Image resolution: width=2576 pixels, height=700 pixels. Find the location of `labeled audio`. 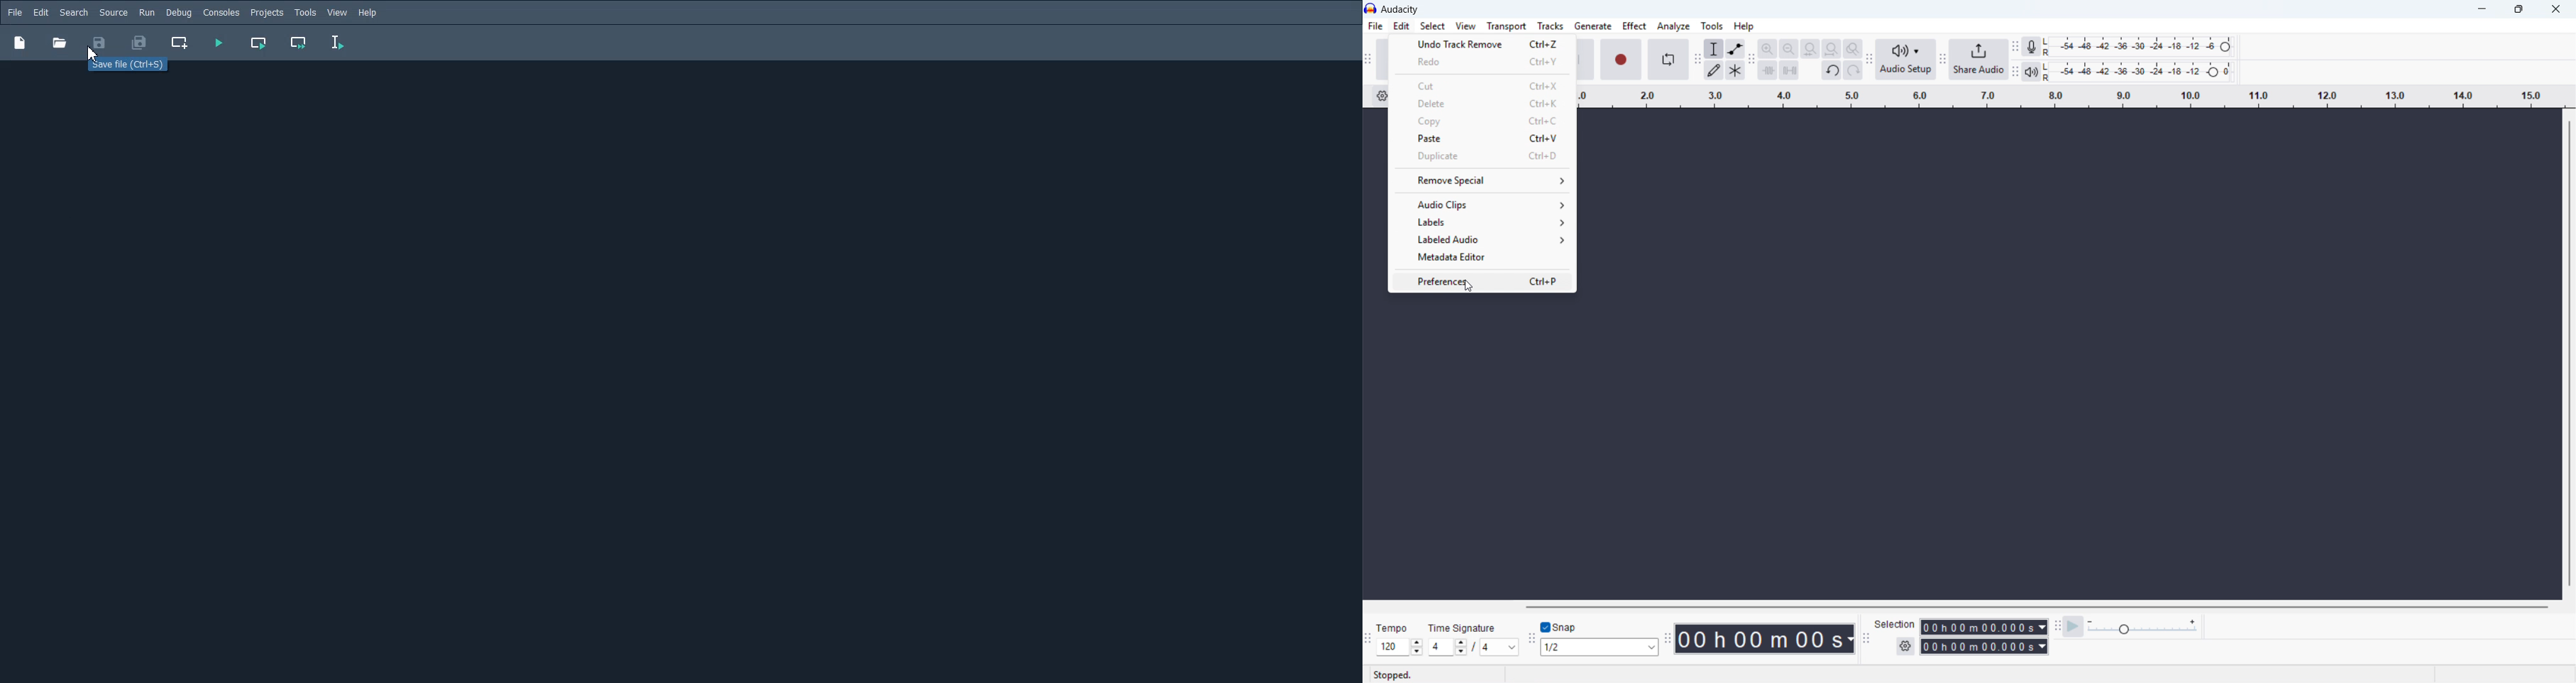

labeled audio is located at coordinates (1481, 240).